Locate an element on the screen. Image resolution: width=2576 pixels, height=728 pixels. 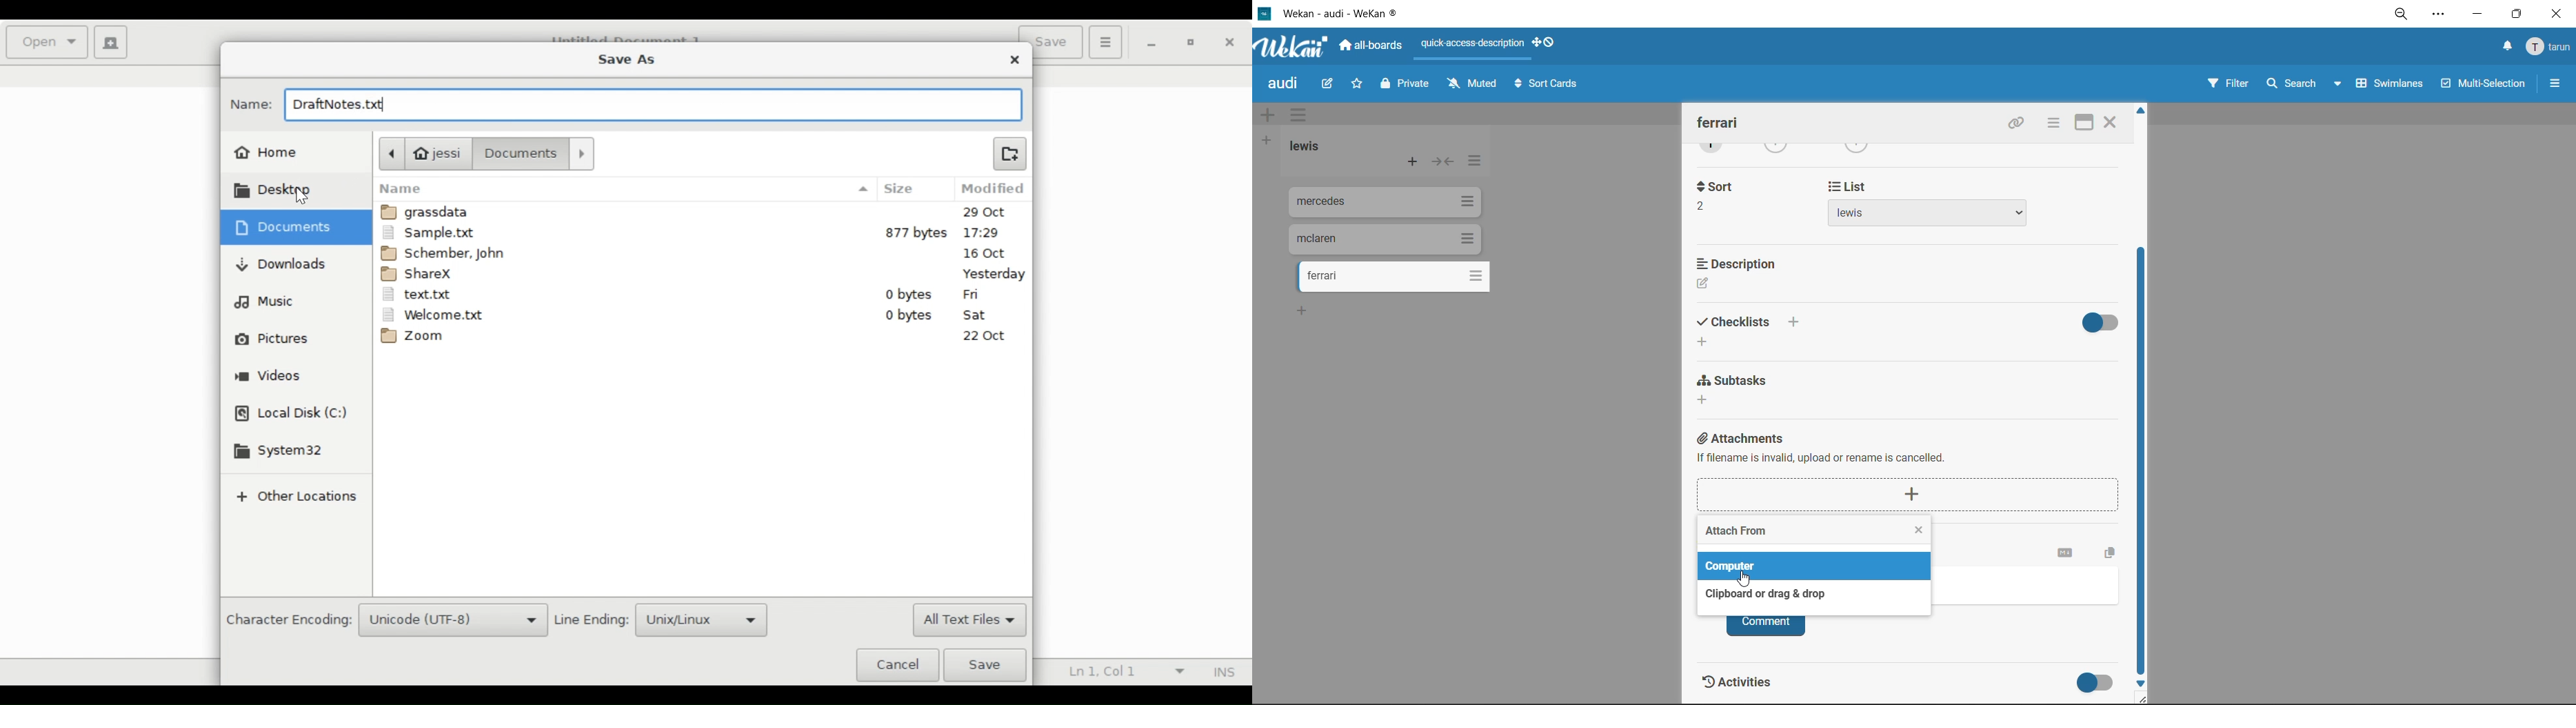
search is located at coordinates (2305, 83).